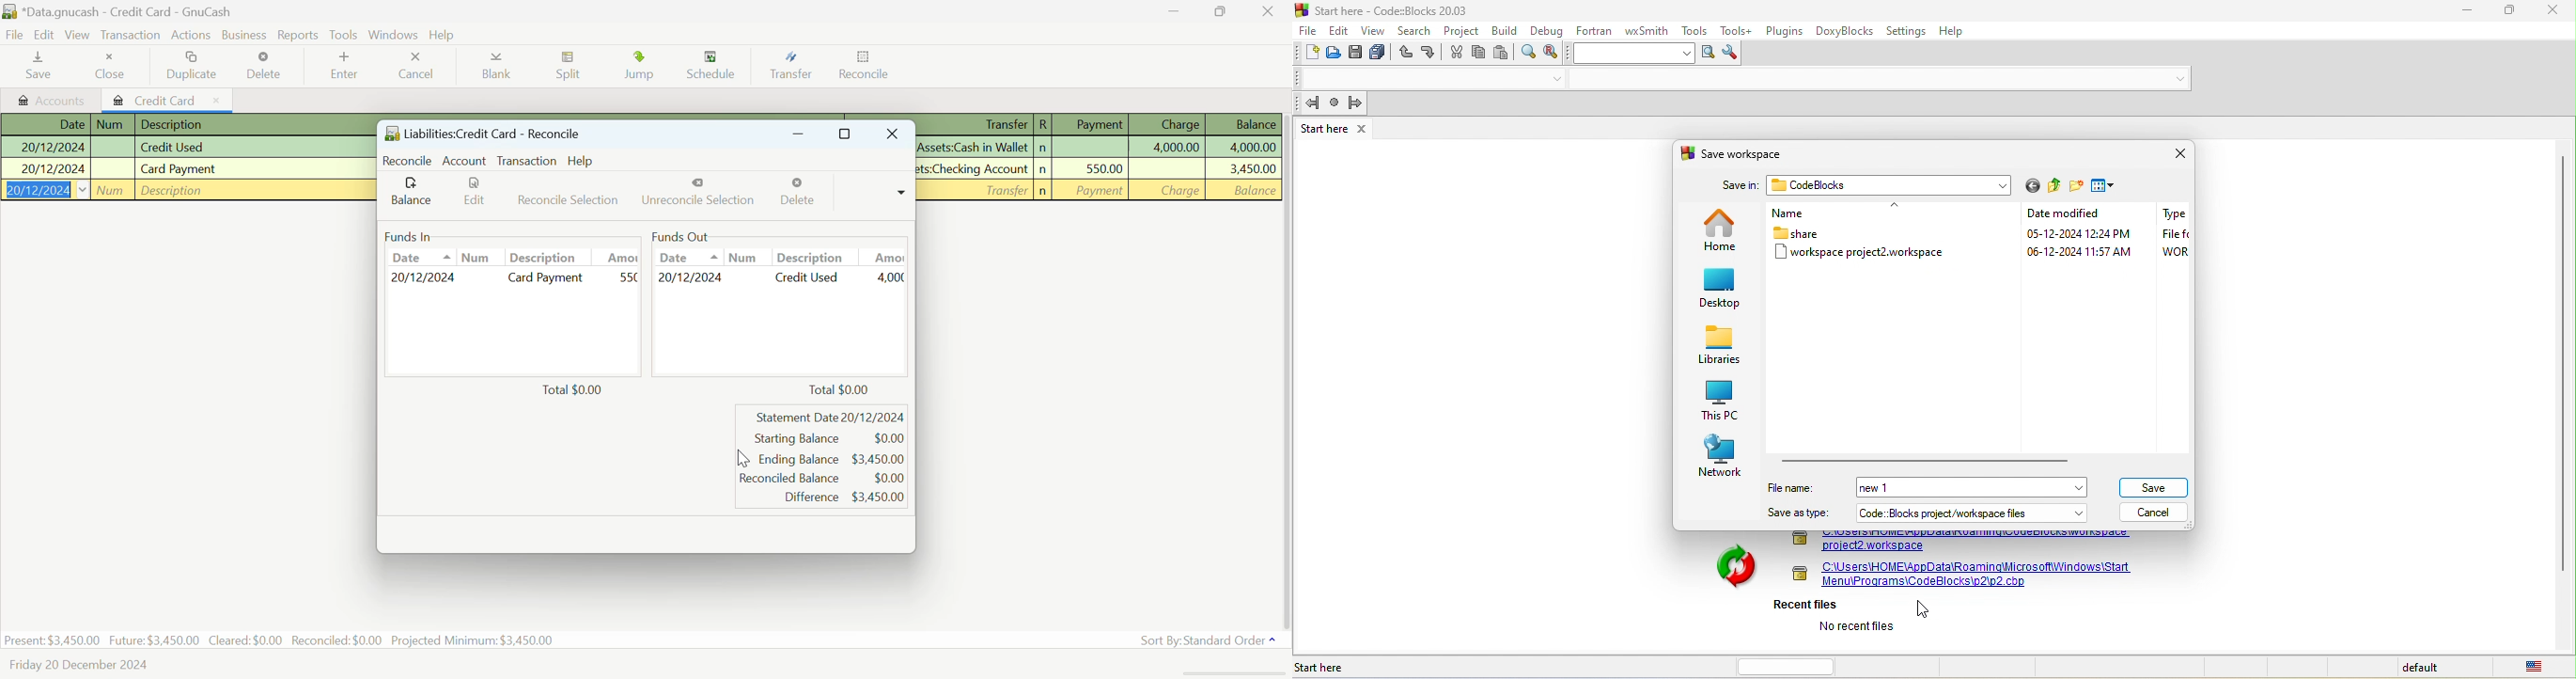 The image size is (2576, 700). Describe the element at coordinates (2070, 214) in the screenshot. I see `Date modified` at that location.